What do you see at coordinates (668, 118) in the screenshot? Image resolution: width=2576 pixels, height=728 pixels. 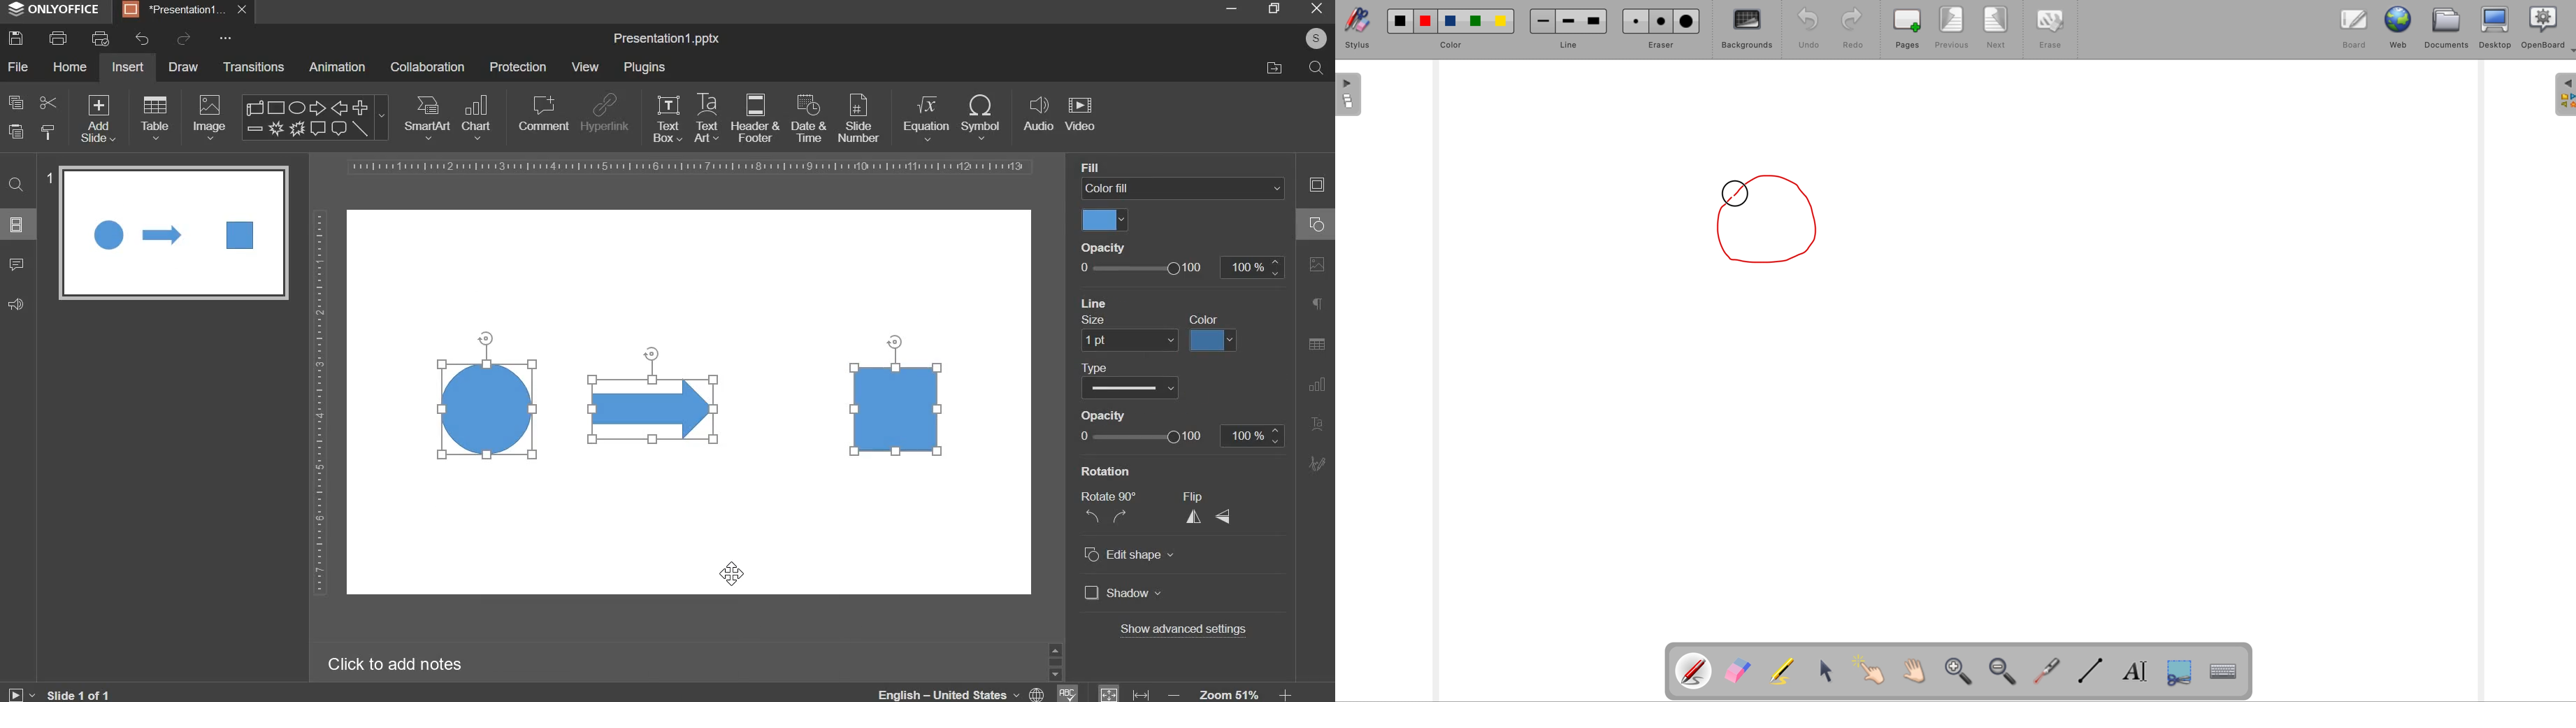 I see `text box` at bounding box center [668, 118].